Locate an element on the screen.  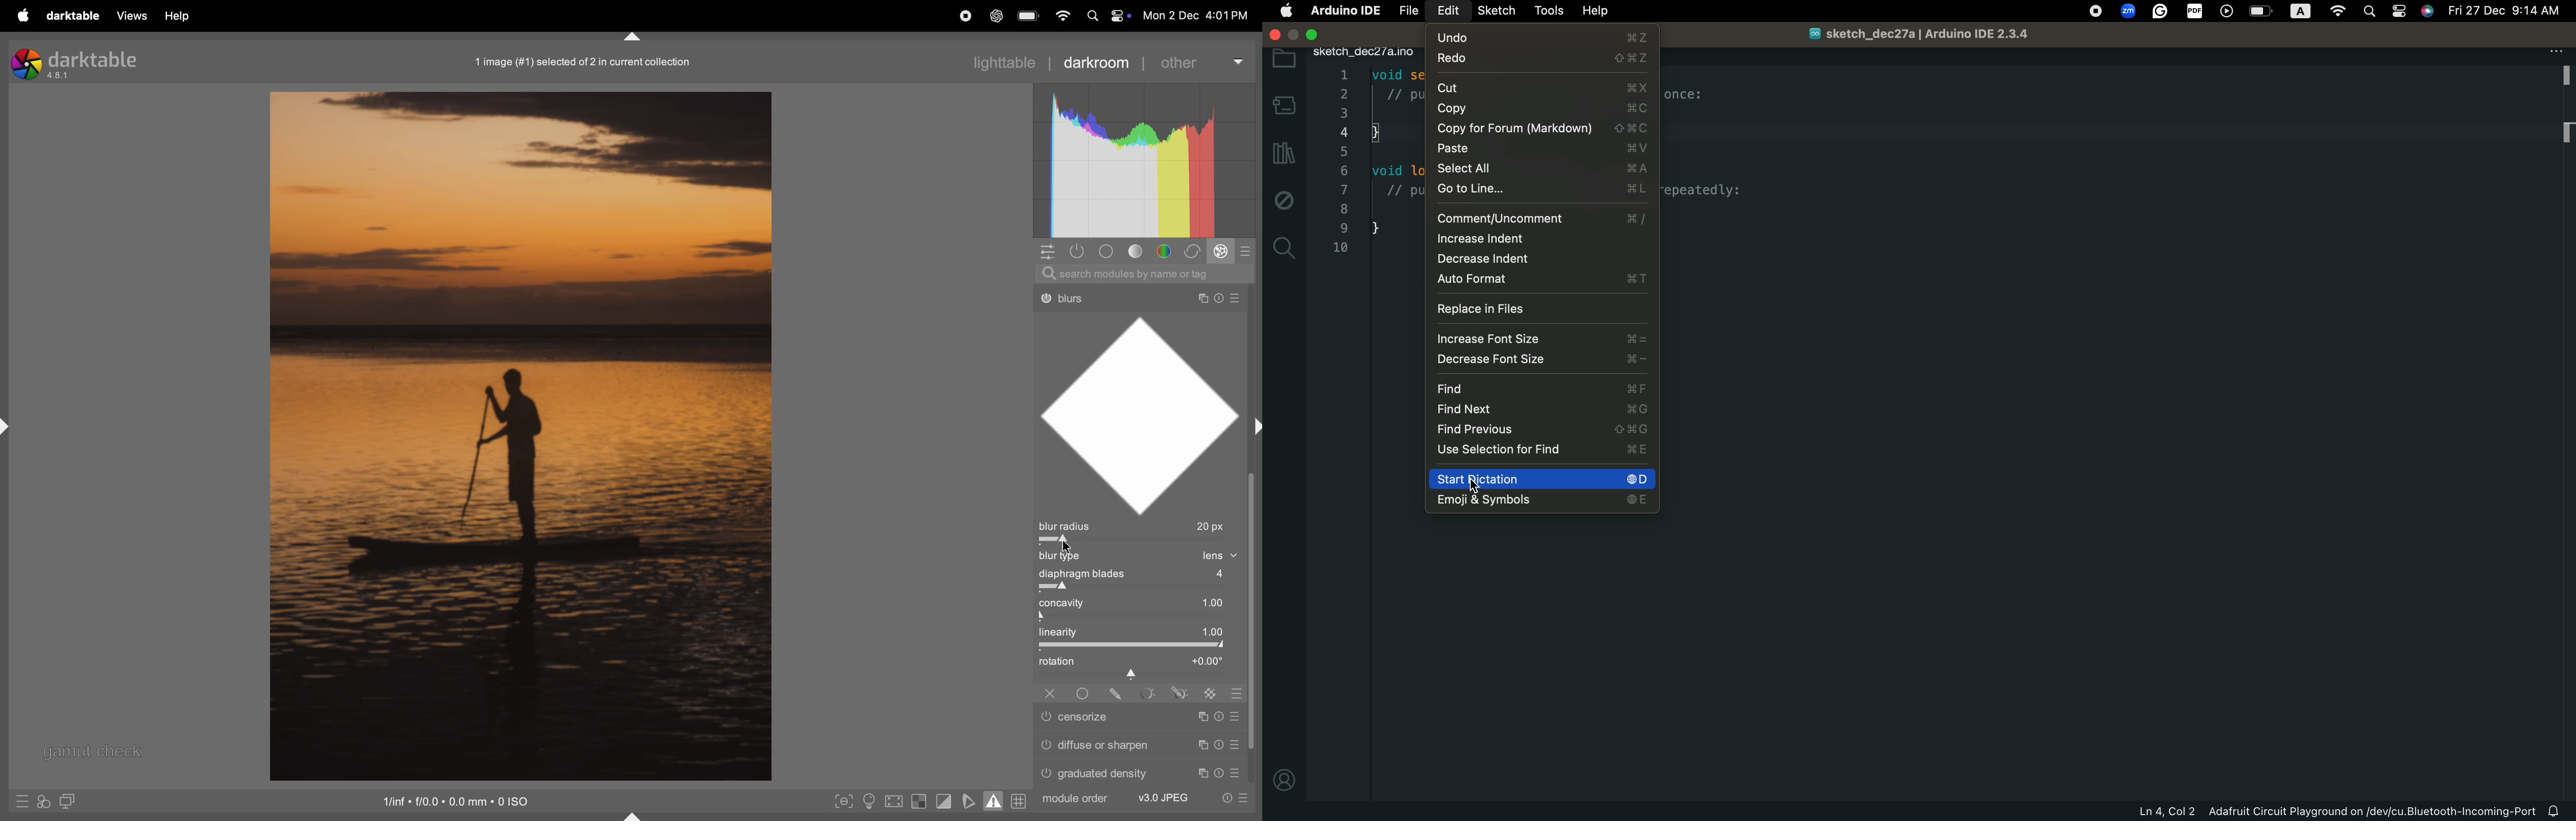
 is located at coordinates (1145, 800).